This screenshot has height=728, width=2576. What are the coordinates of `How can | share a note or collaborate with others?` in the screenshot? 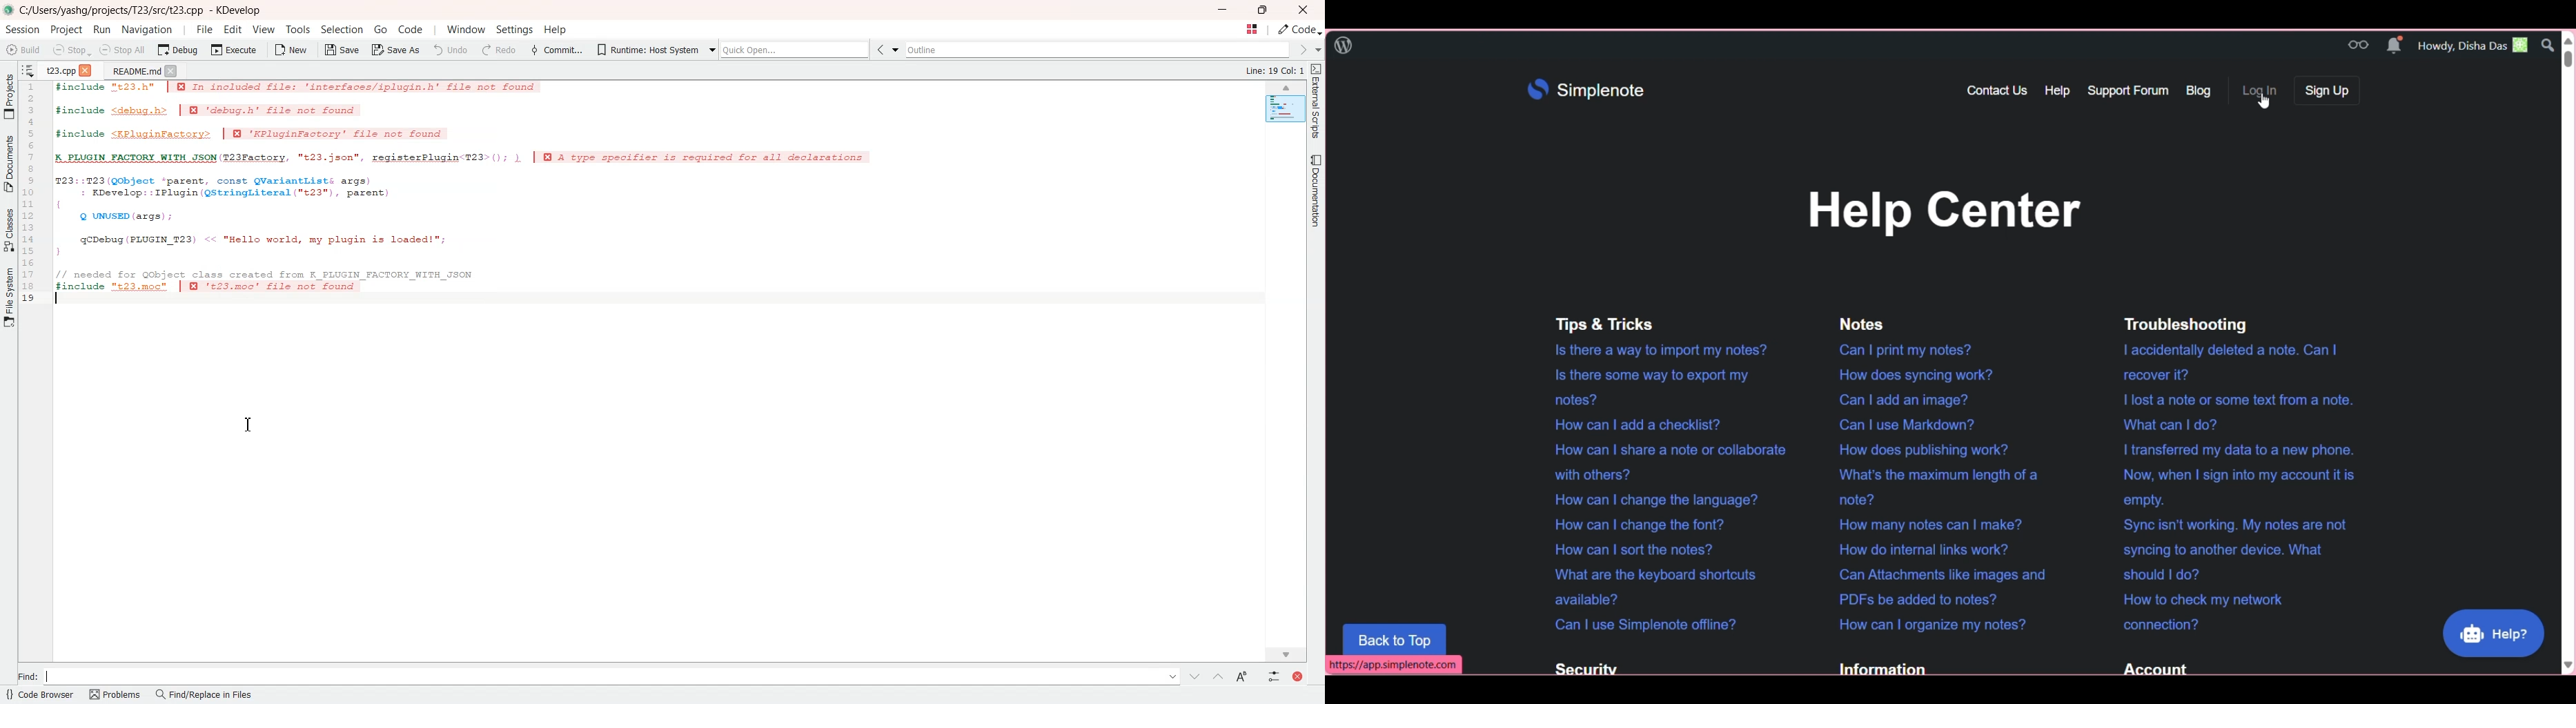 It's located at (1664, 462).